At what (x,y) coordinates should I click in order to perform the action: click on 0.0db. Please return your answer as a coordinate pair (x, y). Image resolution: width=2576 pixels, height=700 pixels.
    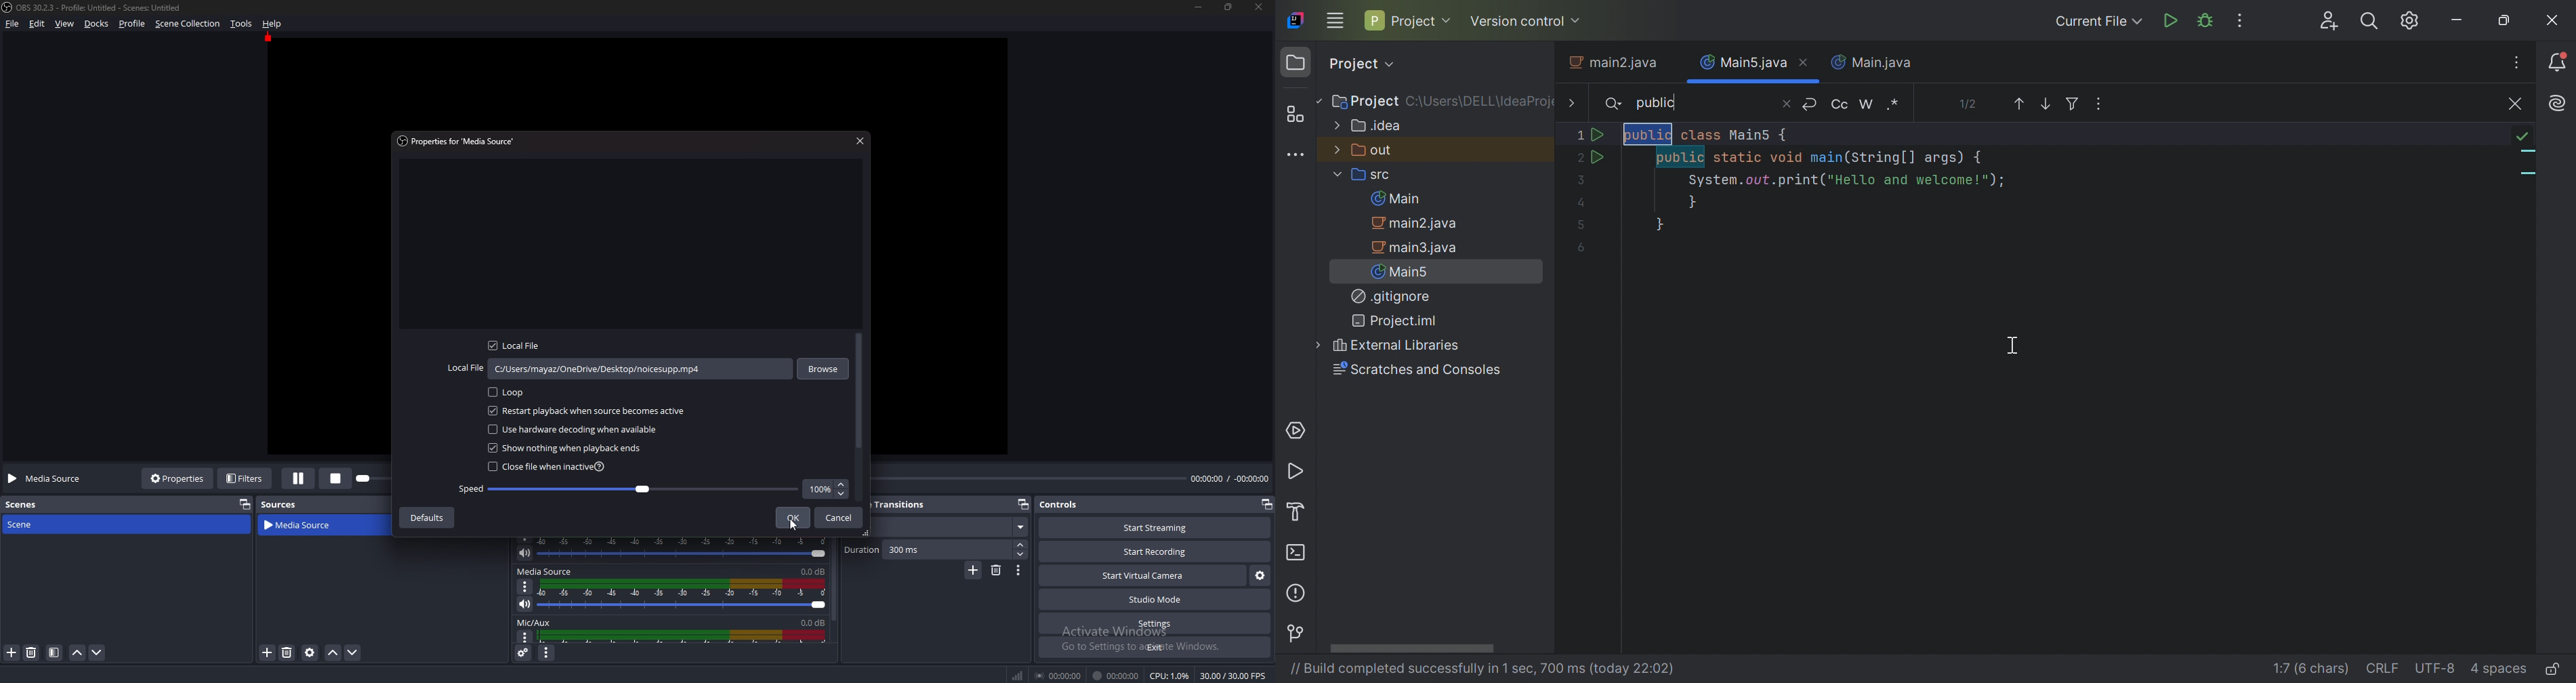
    Looking at the image, I should click on (810, 621).